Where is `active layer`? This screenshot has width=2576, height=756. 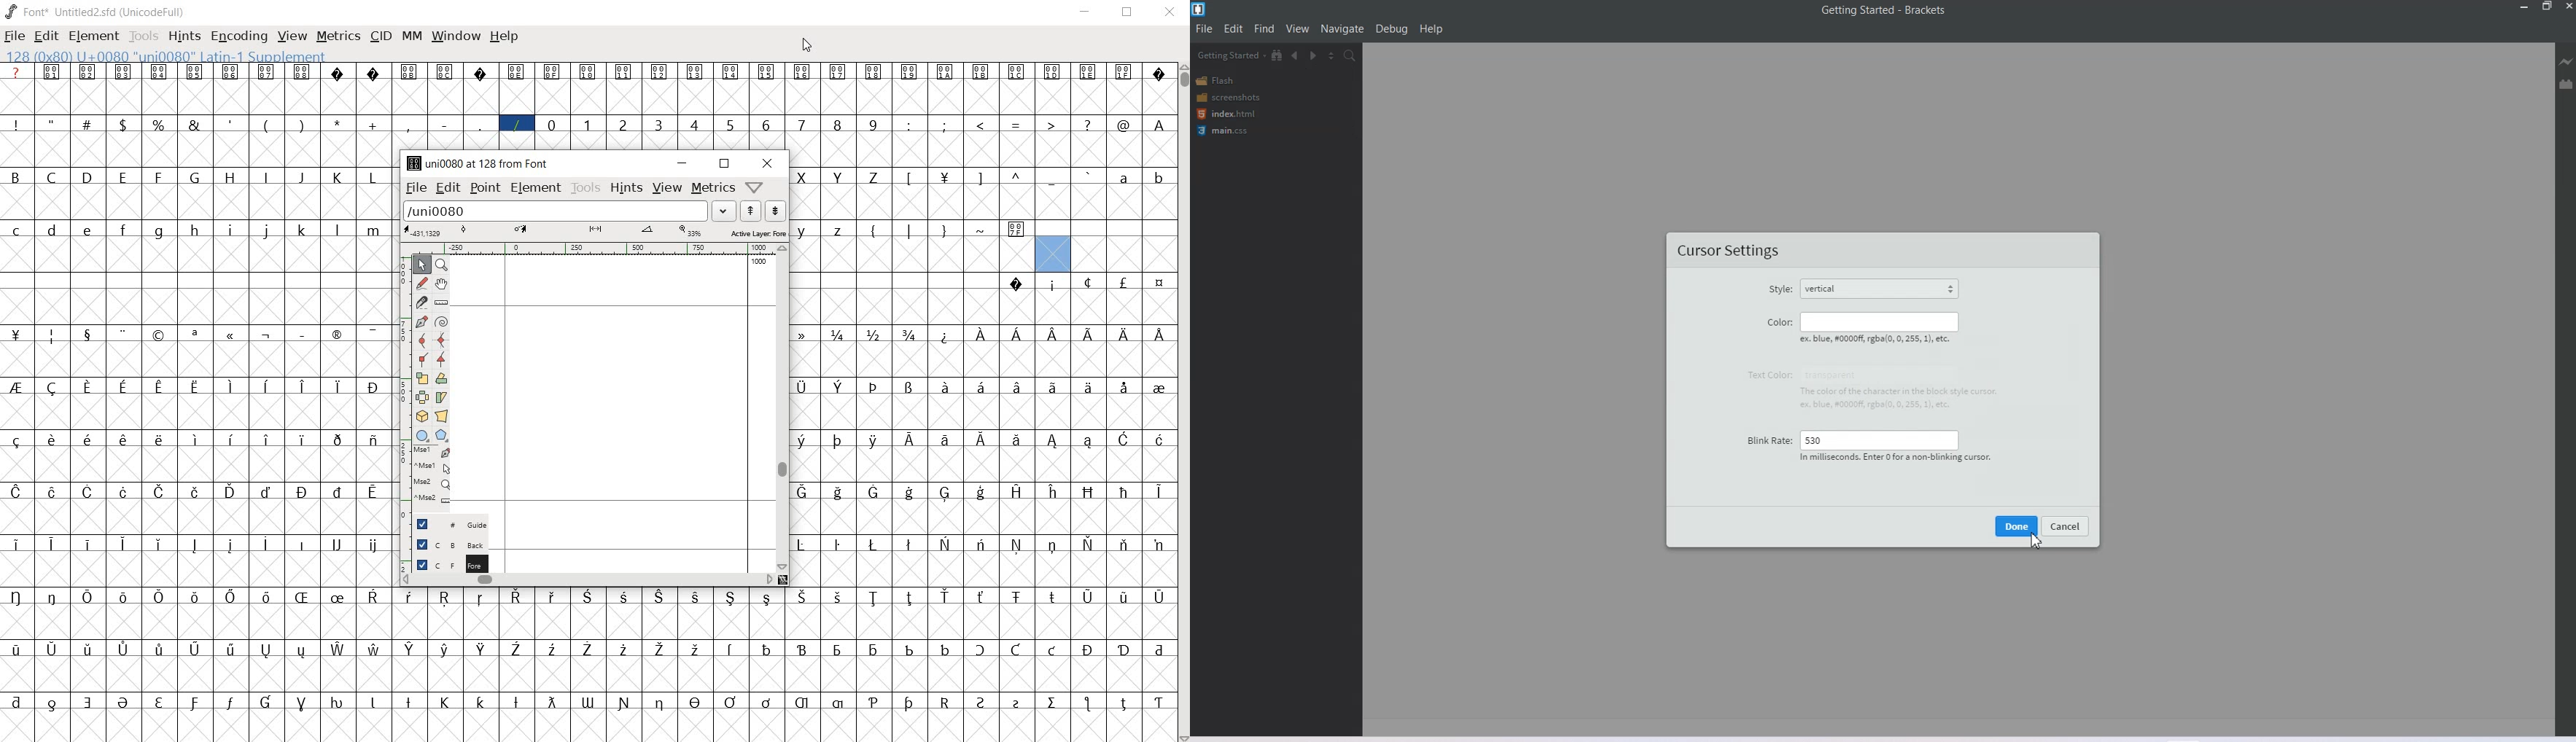
active layer is located at coordinates (595, 233).